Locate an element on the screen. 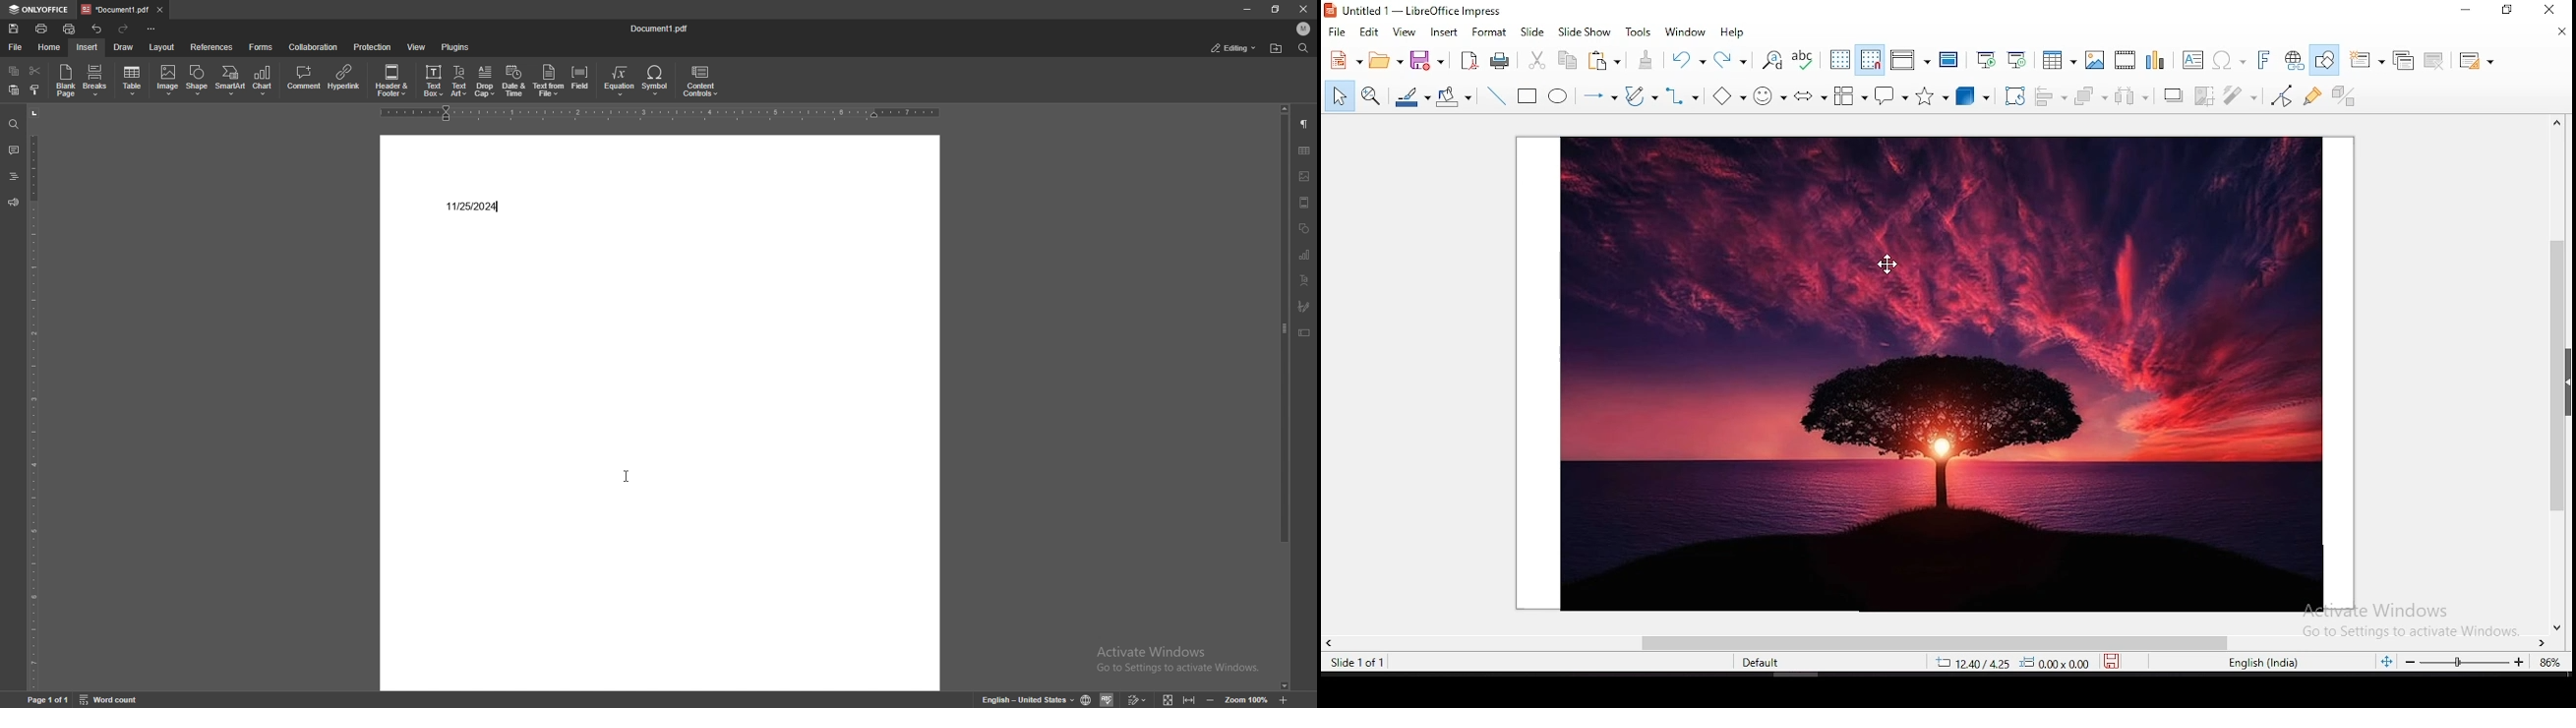  chart is located at coordinates (264, 81).